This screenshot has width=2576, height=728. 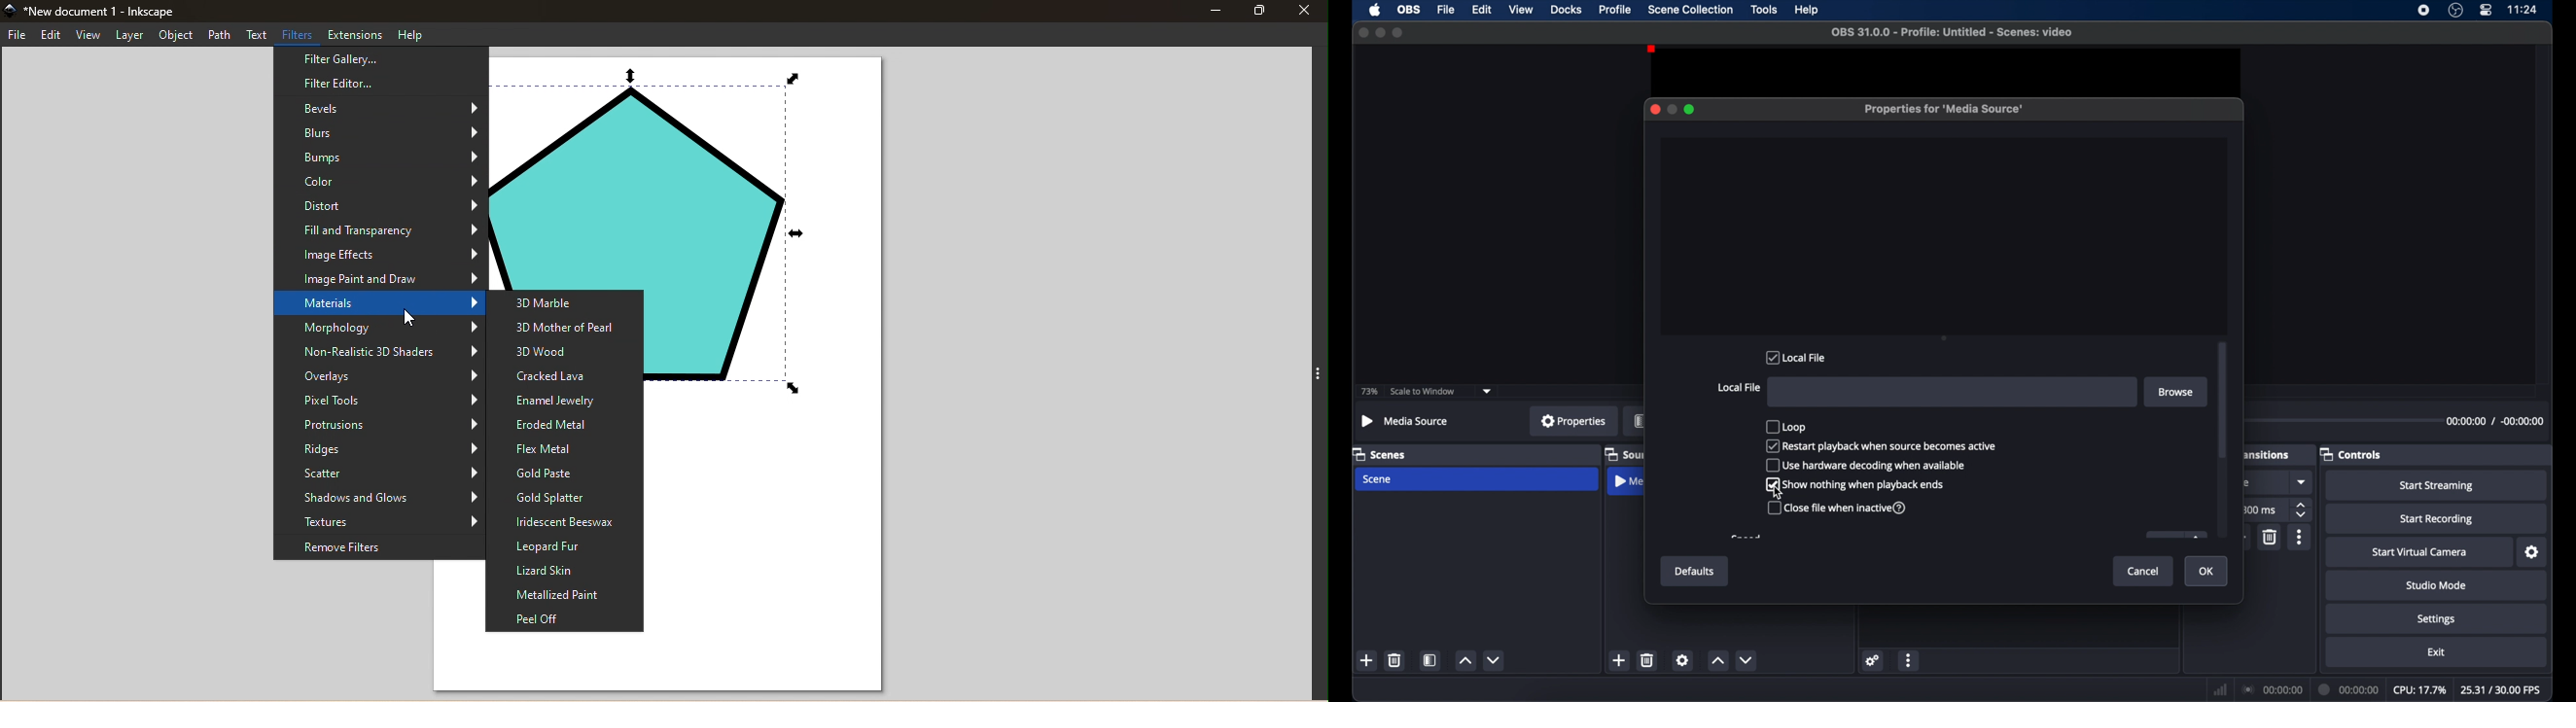 I want to click on loop, so click(x=1785, y=426).